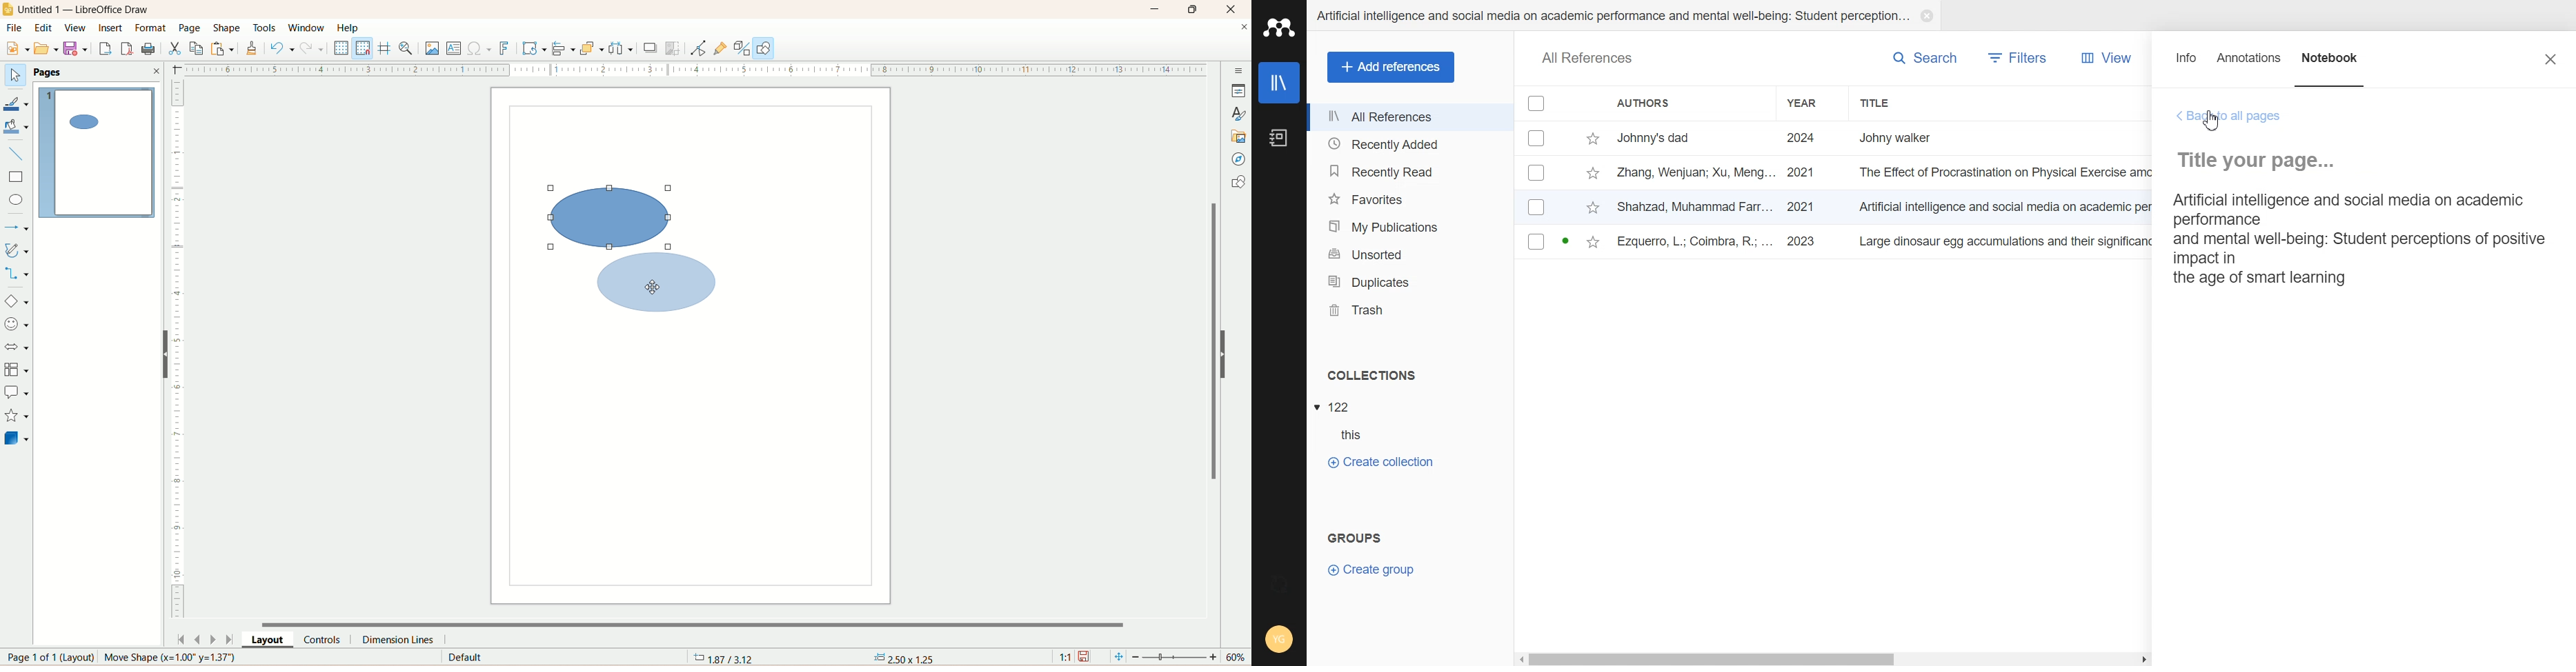 The width and height of the screenshot is (2576, 672). Describe the element at coordinates (1240, 72) in the screenshot. I see `sidebar settings` at that location.